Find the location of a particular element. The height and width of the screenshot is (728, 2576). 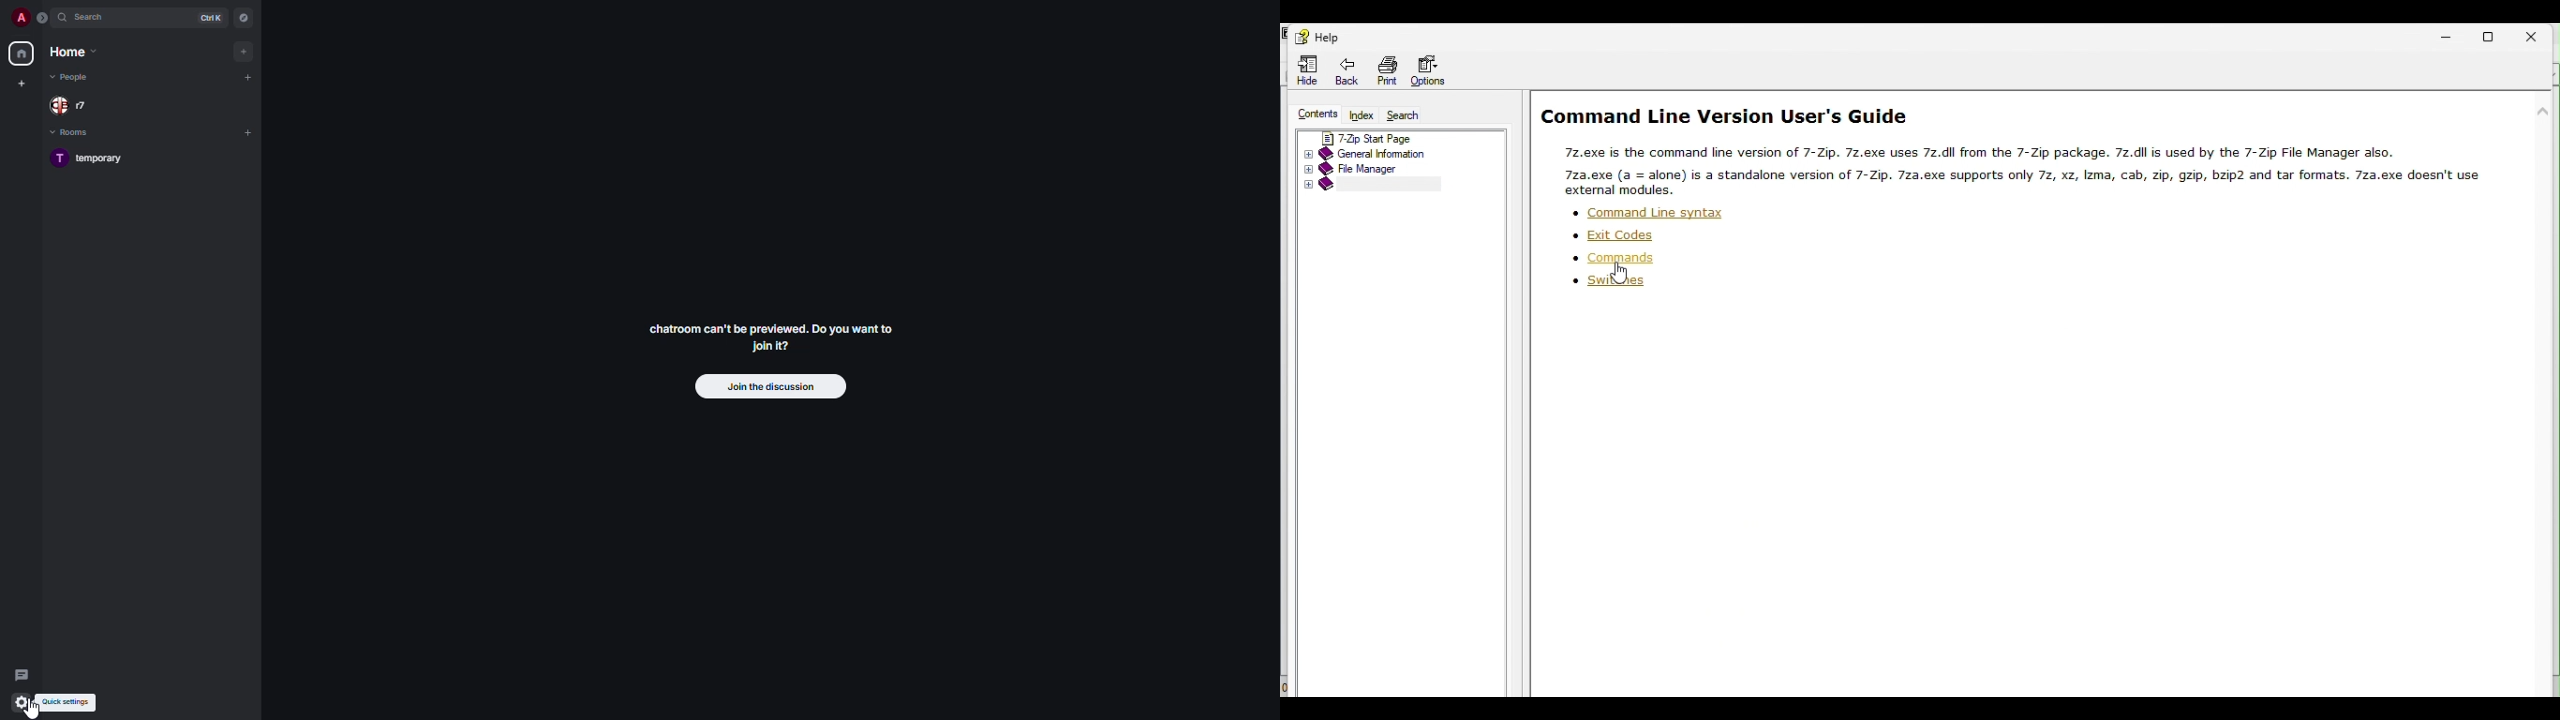

quick settings is located at coordinates (68, 703).